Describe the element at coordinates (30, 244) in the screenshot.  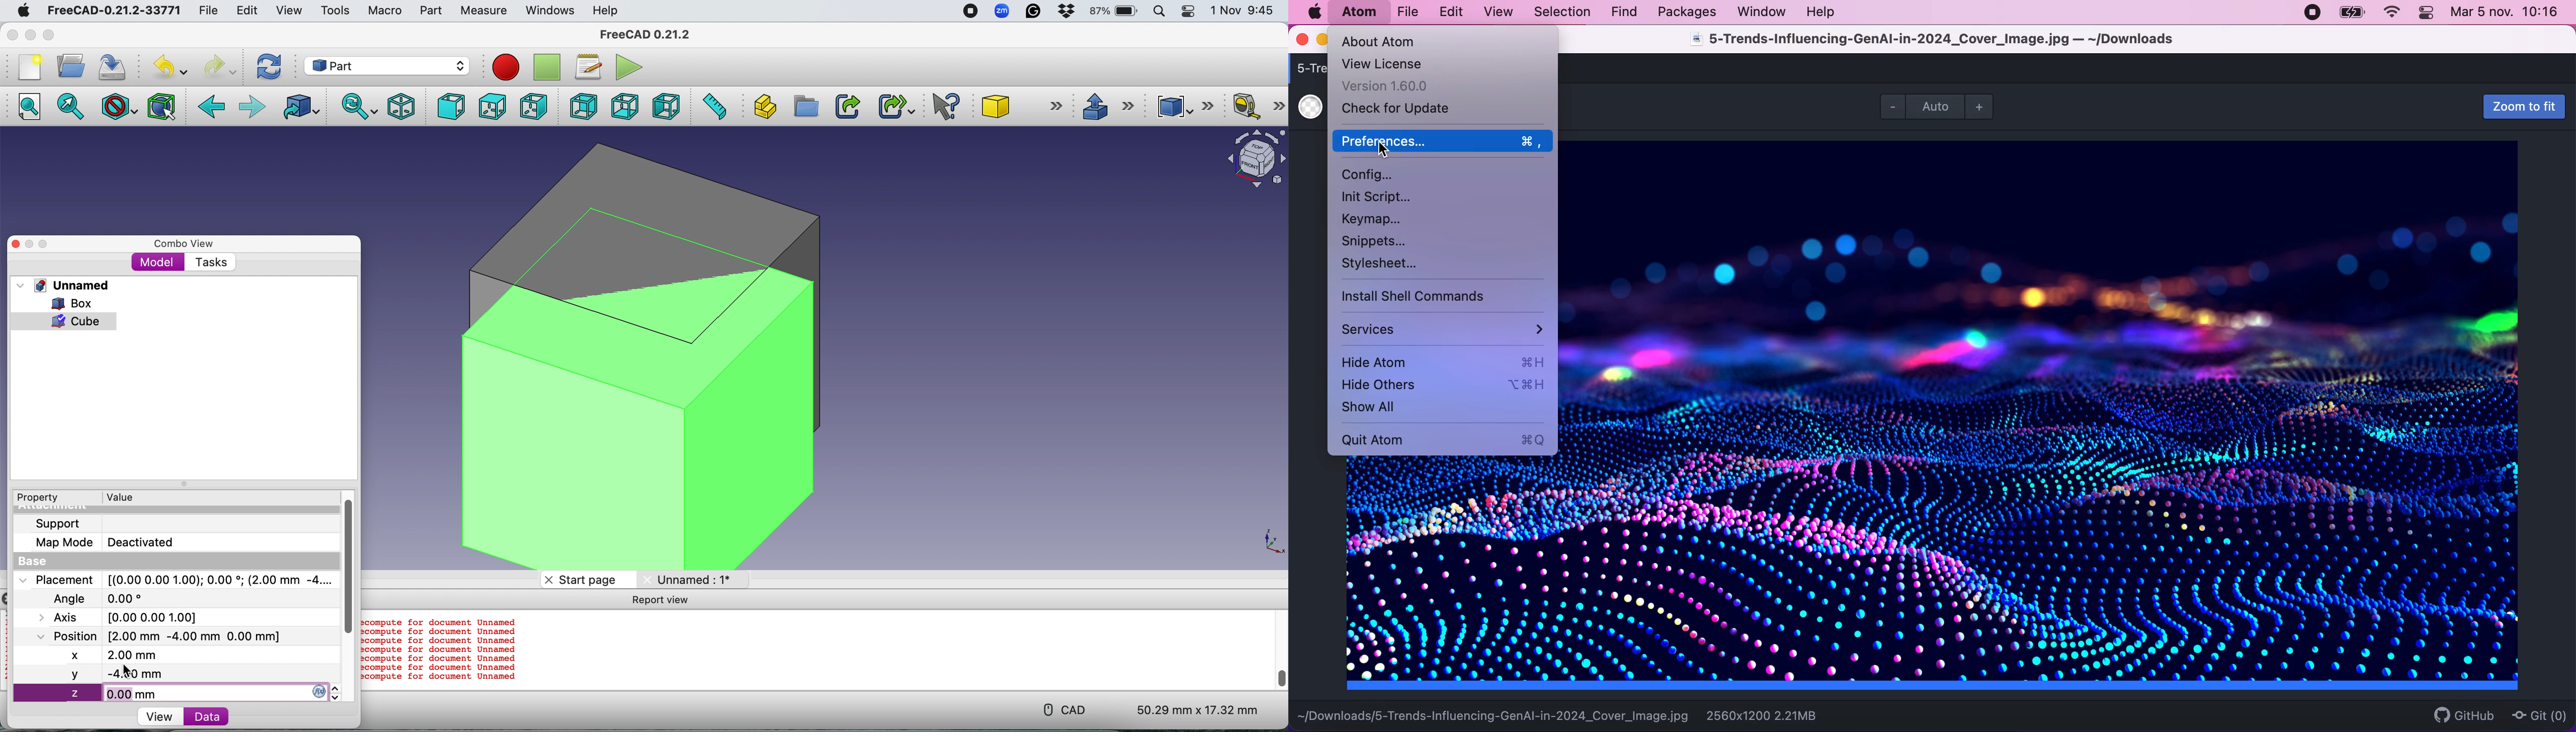
I see `Minimise` at that location.